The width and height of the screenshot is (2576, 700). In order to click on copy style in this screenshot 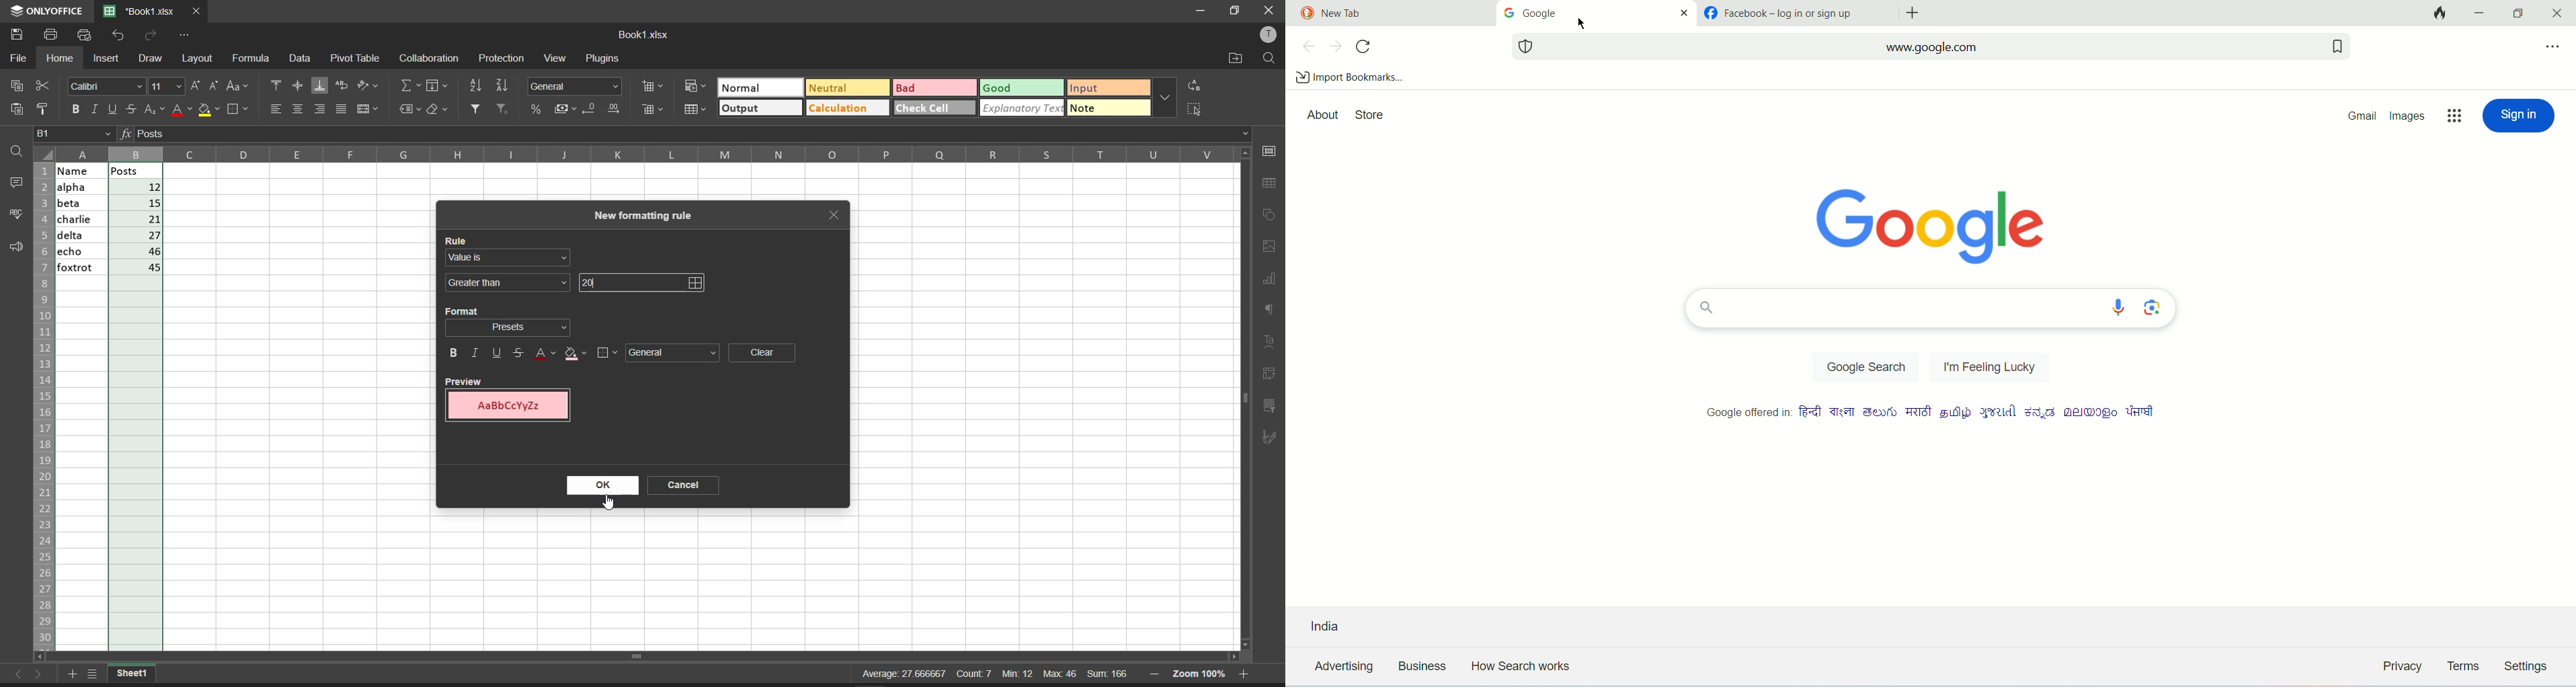, I will do `click(44, 109)`.